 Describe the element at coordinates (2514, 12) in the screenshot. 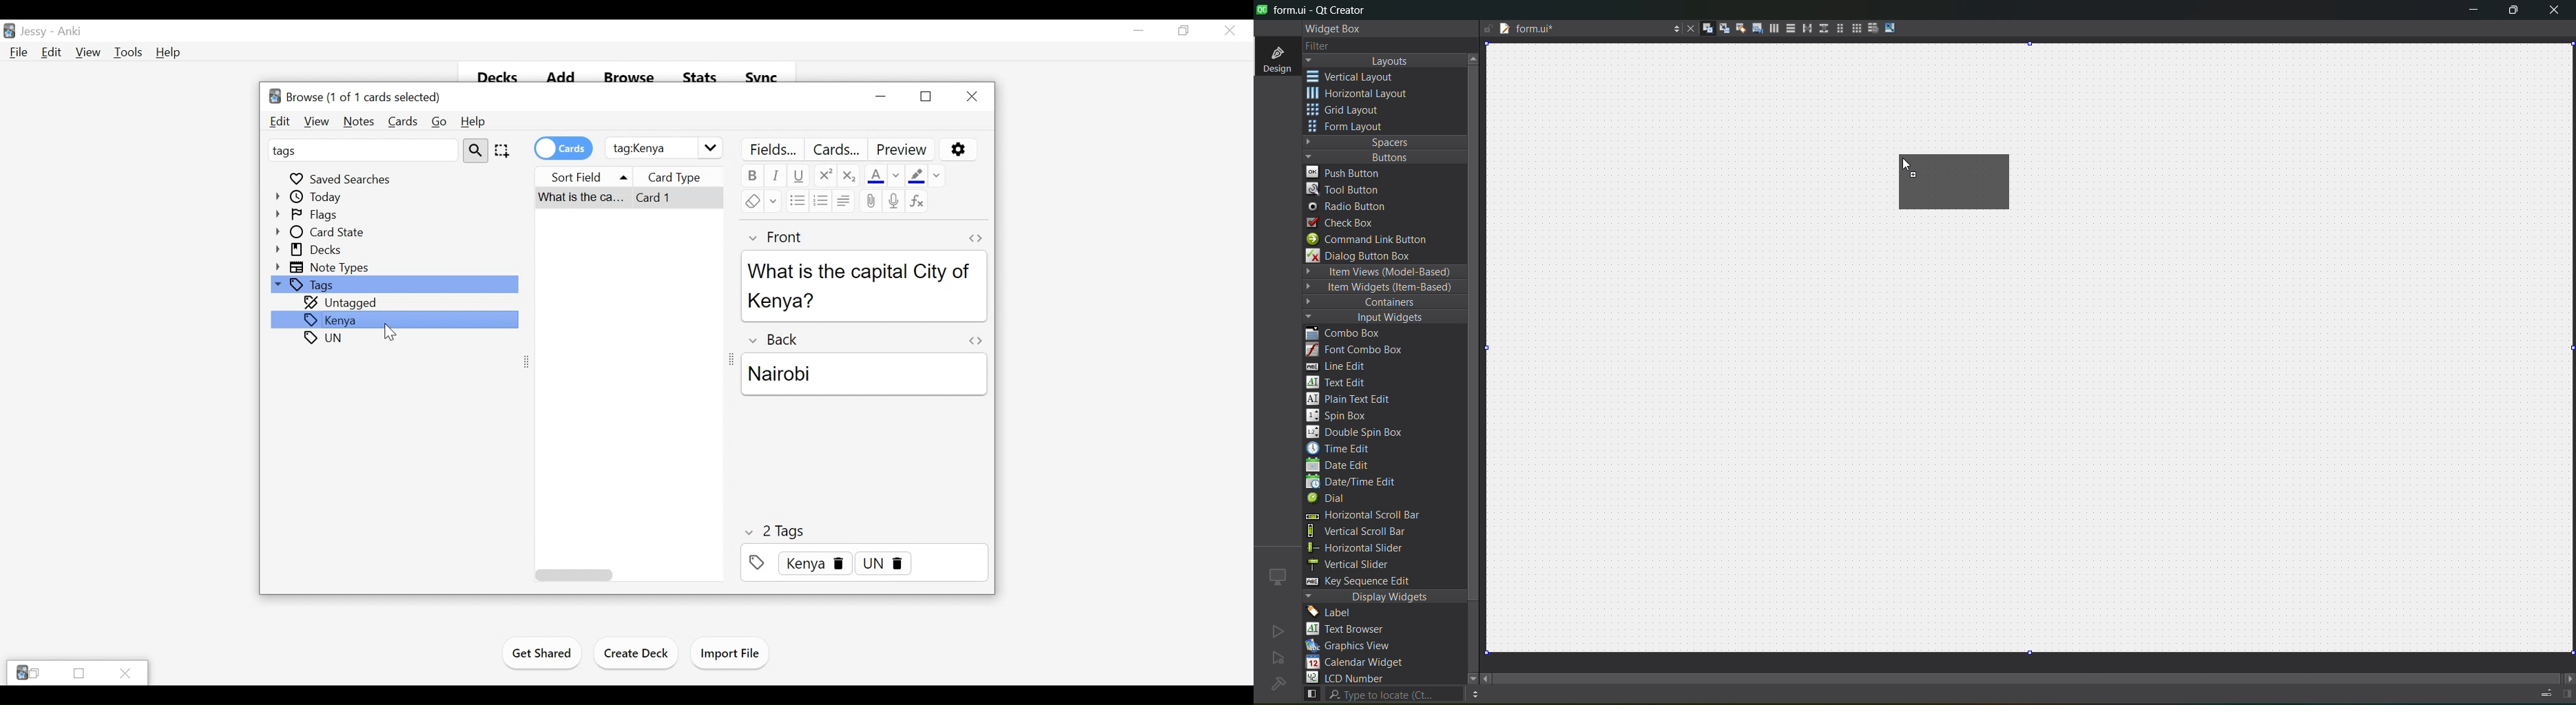

I see `maximize` at that location.